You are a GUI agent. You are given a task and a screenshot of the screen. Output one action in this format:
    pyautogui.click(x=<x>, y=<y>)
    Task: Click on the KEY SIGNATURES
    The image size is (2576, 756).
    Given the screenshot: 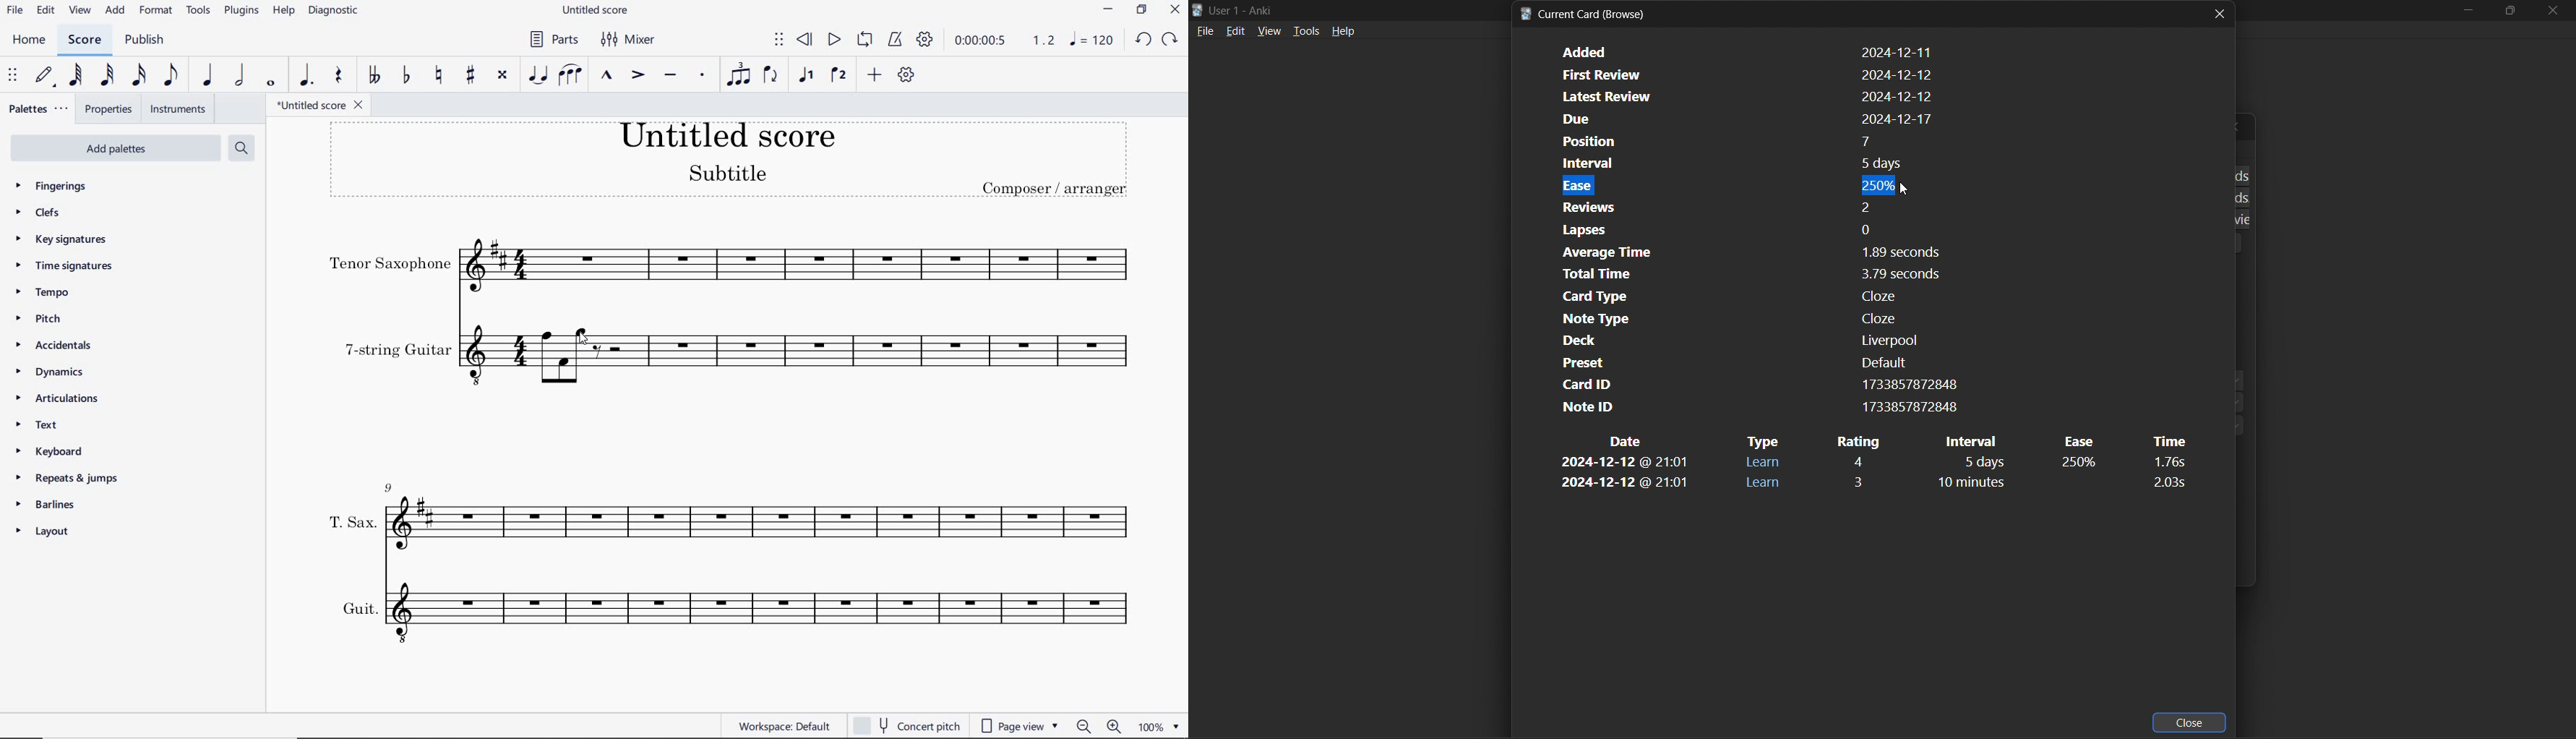 What is the action you would take?
    pyautogui.click(x=68, y=238)
    